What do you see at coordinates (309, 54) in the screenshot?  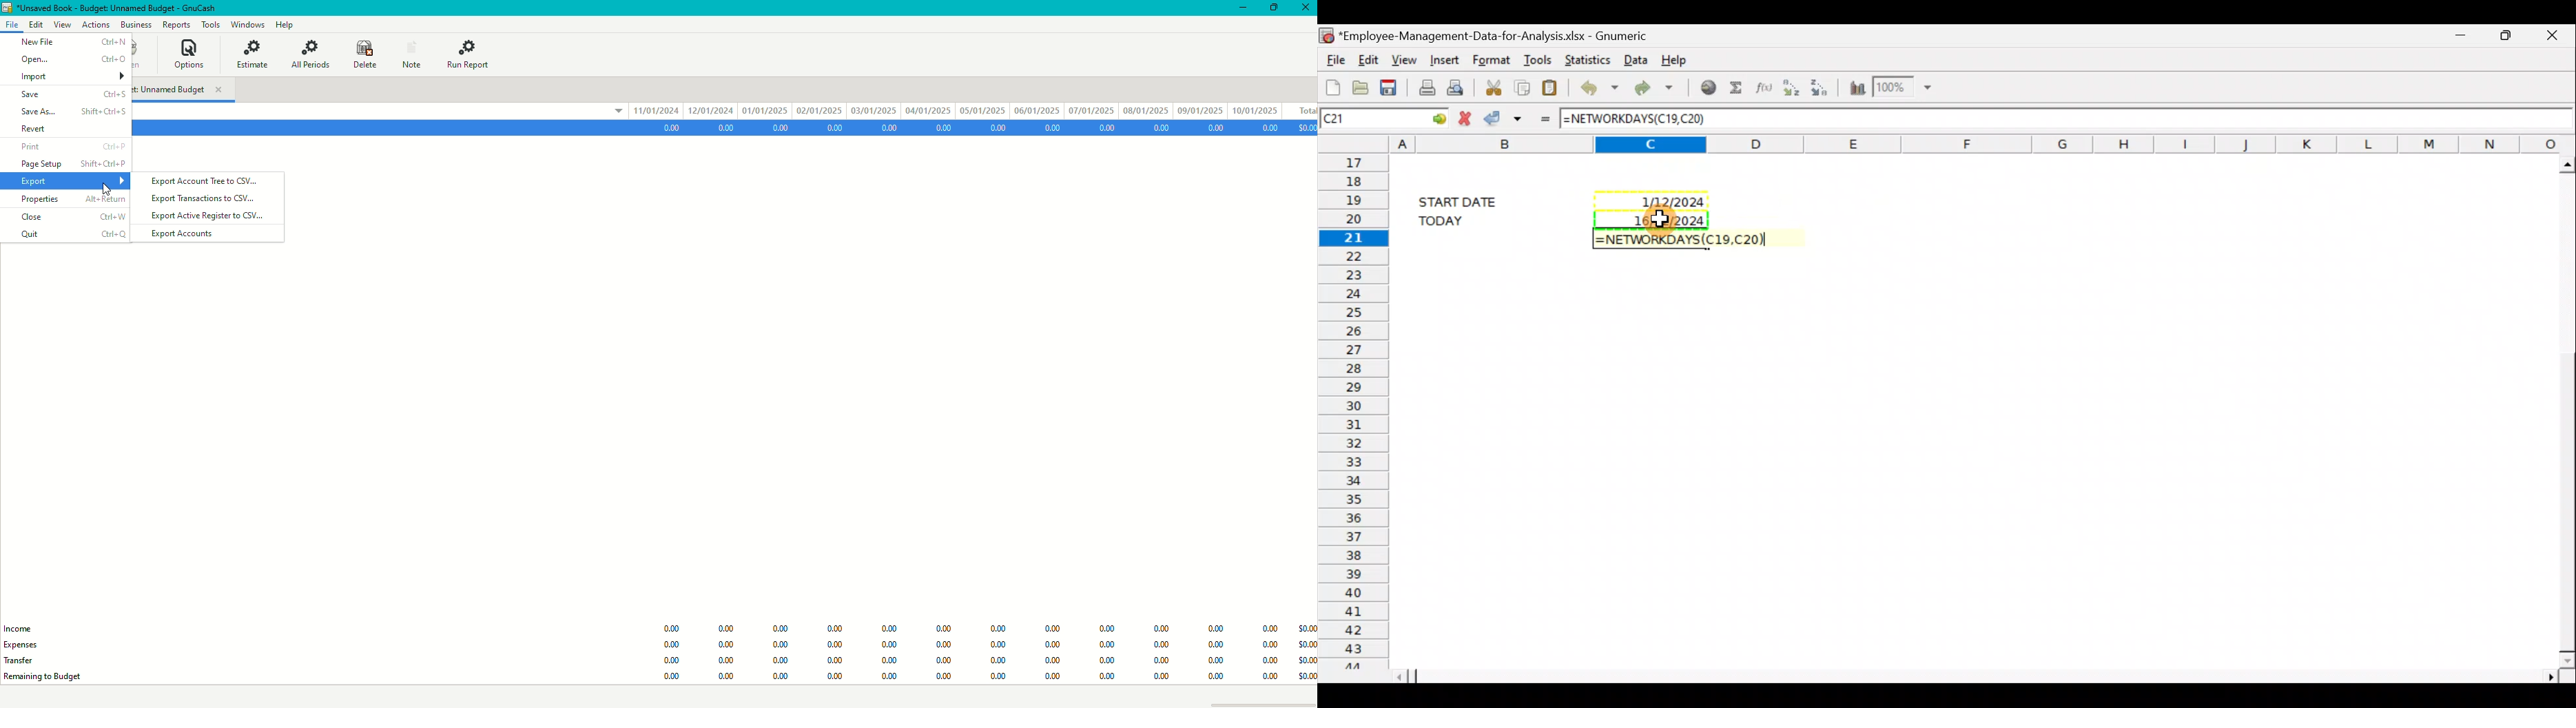 I see `All Periods` at bounding box center [309, 54].